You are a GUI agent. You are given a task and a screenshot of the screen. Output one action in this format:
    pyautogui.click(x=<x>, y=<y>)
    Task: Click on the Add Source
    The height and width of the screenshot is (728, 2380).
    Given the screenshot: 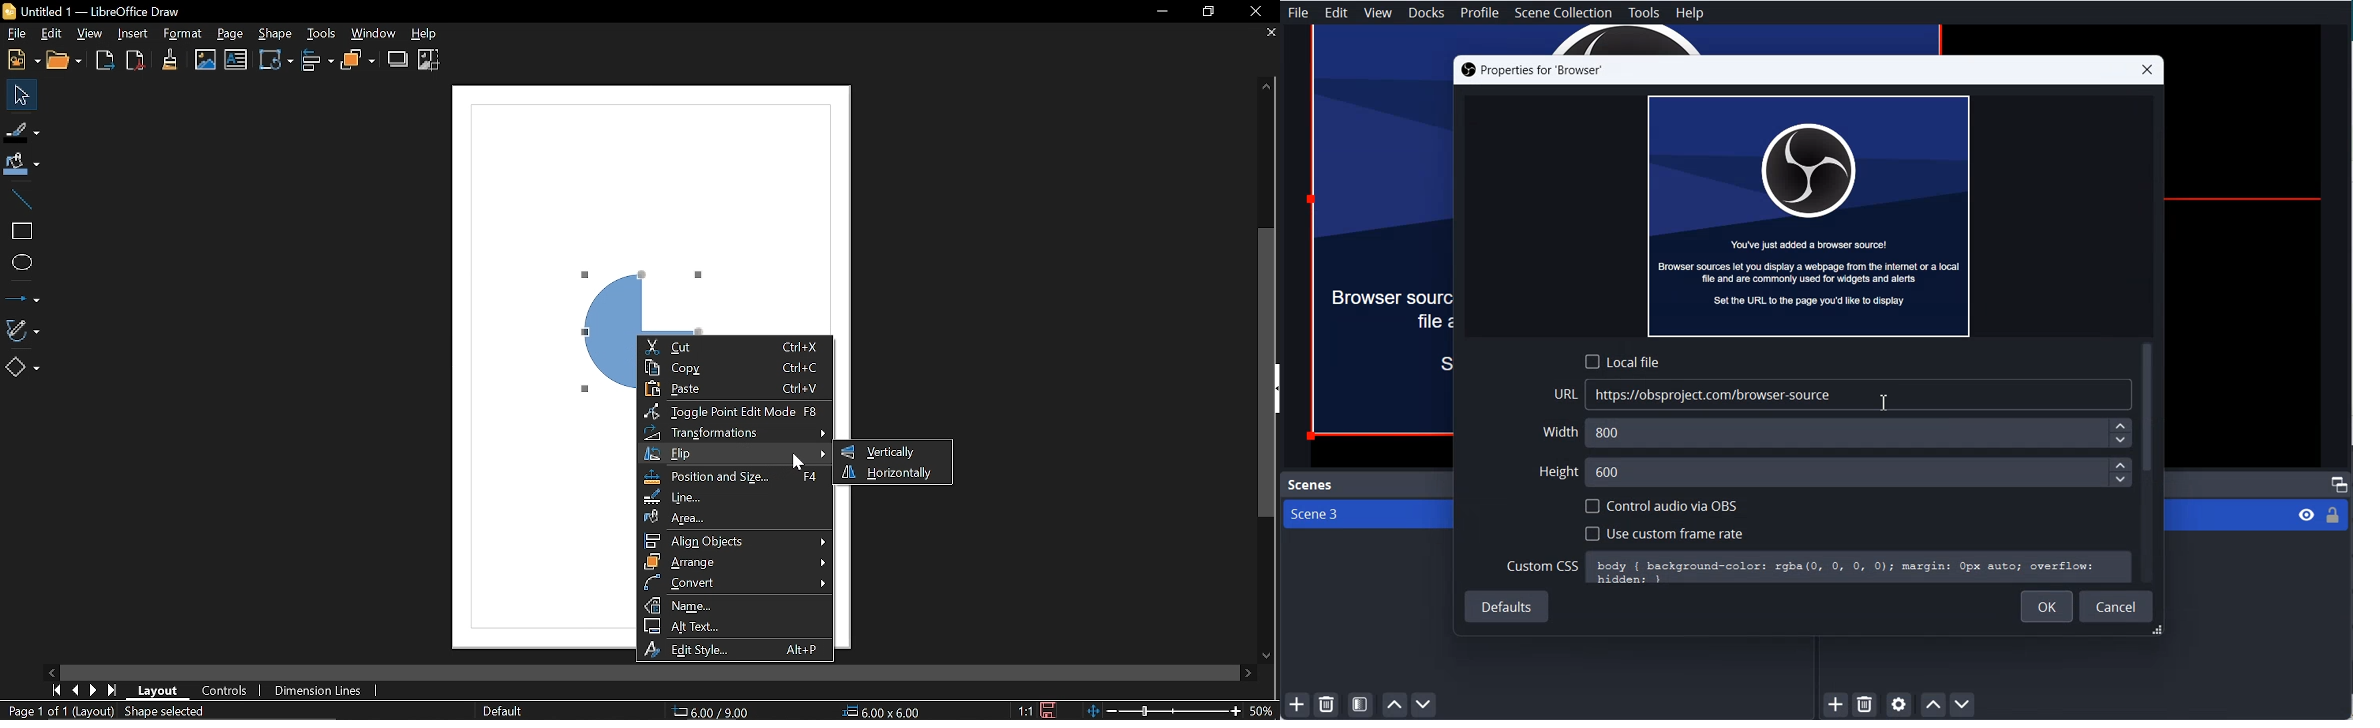 What is the action you would take?
    pyautogui.click(x=1837, y=705)
    